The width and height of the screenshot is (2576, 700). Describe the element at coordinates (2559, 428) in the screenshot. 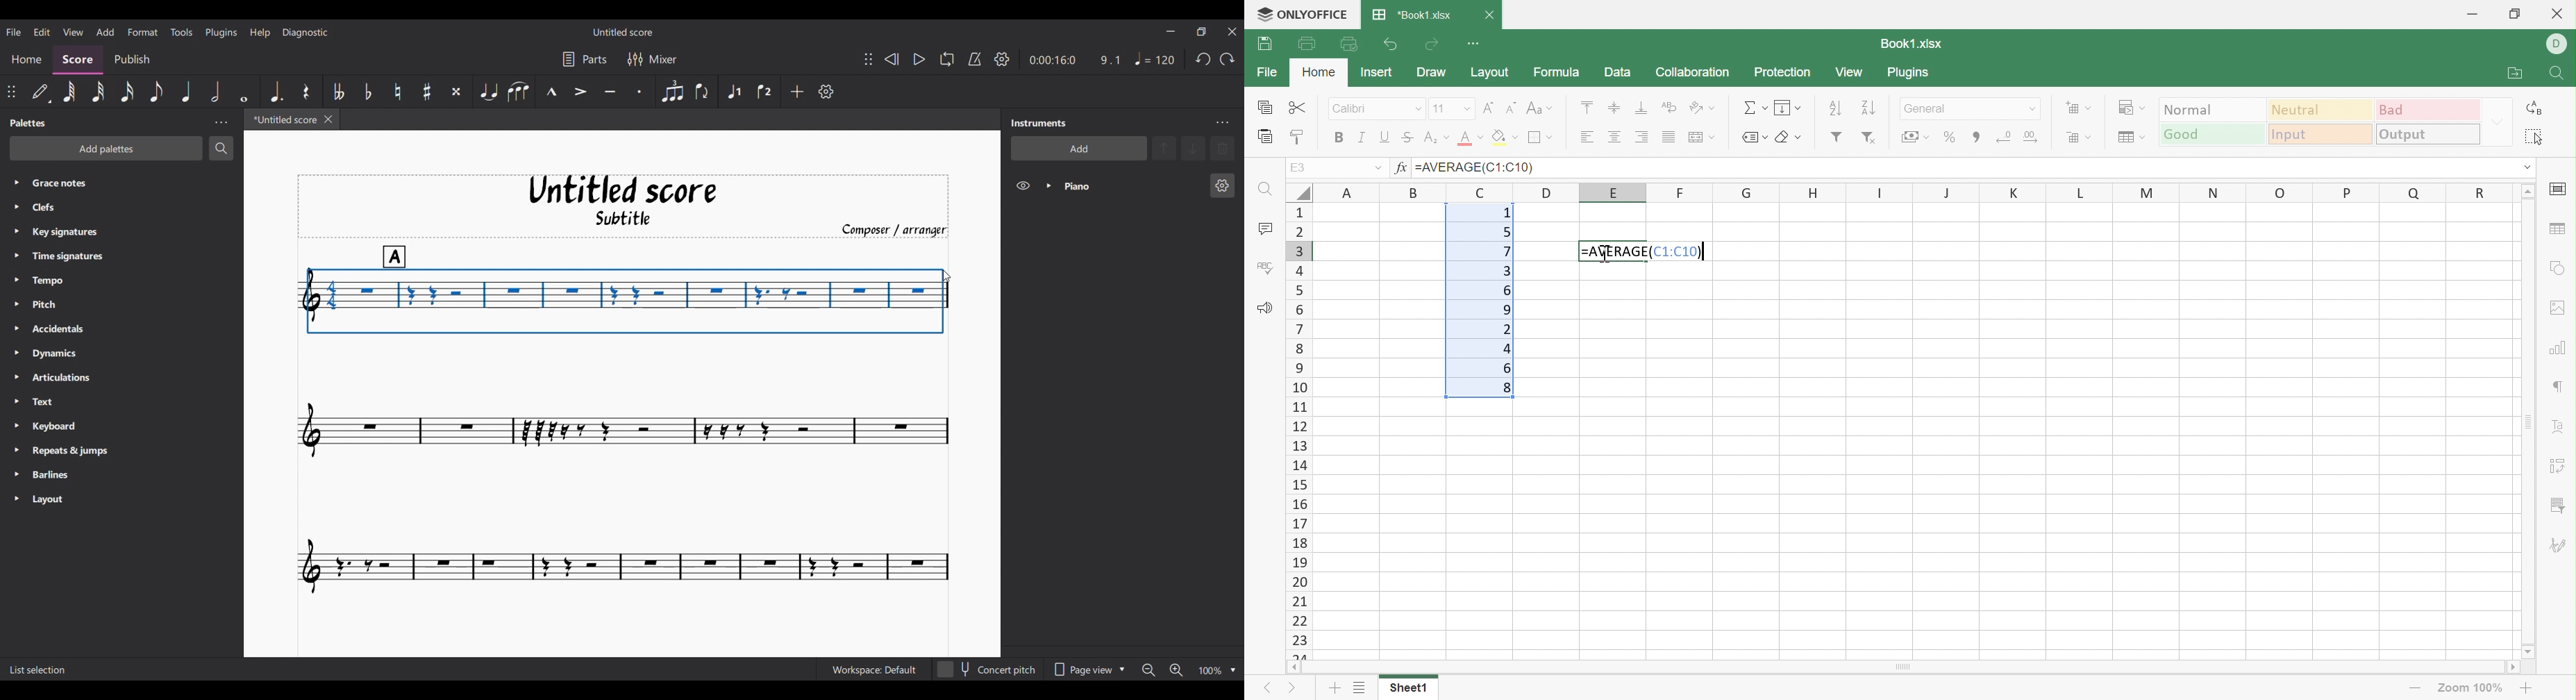

I see `Text Art settings` at that location.